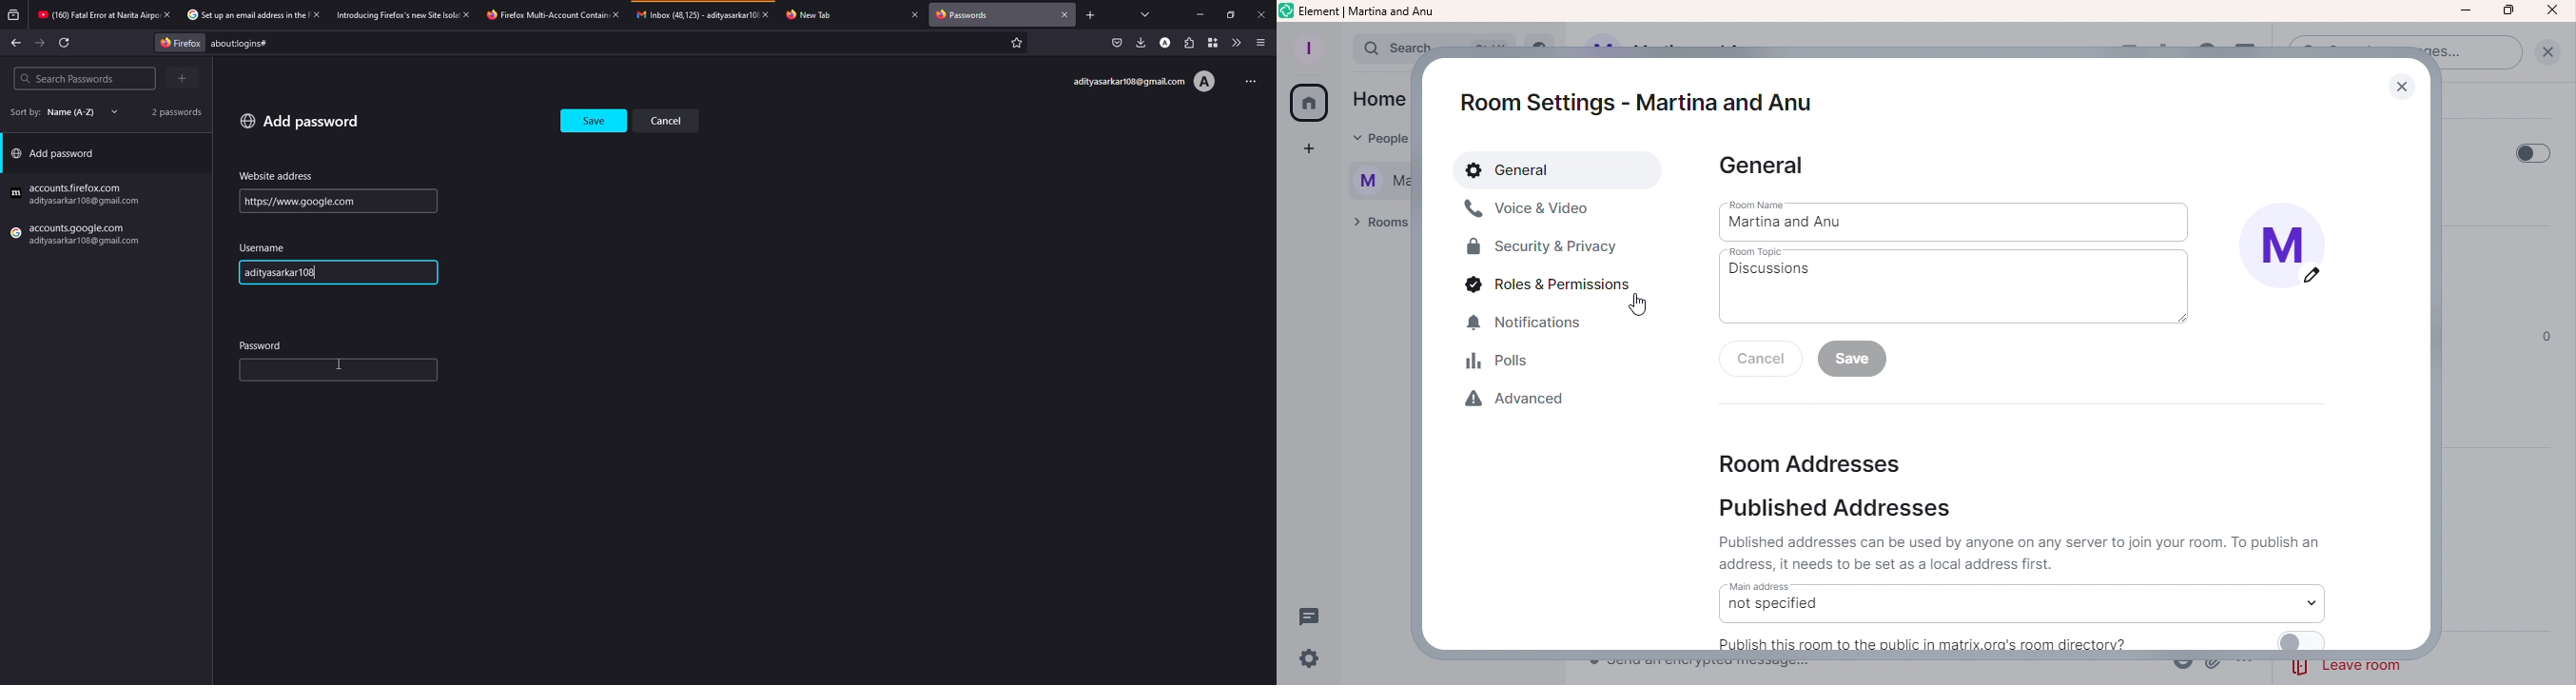 Image resolution: width=2576 pixels, height=700 pixels. What do you see at coordinates (1090, 15) in the screenshot?
I see `add tab` at bounding box center [1090, 15].